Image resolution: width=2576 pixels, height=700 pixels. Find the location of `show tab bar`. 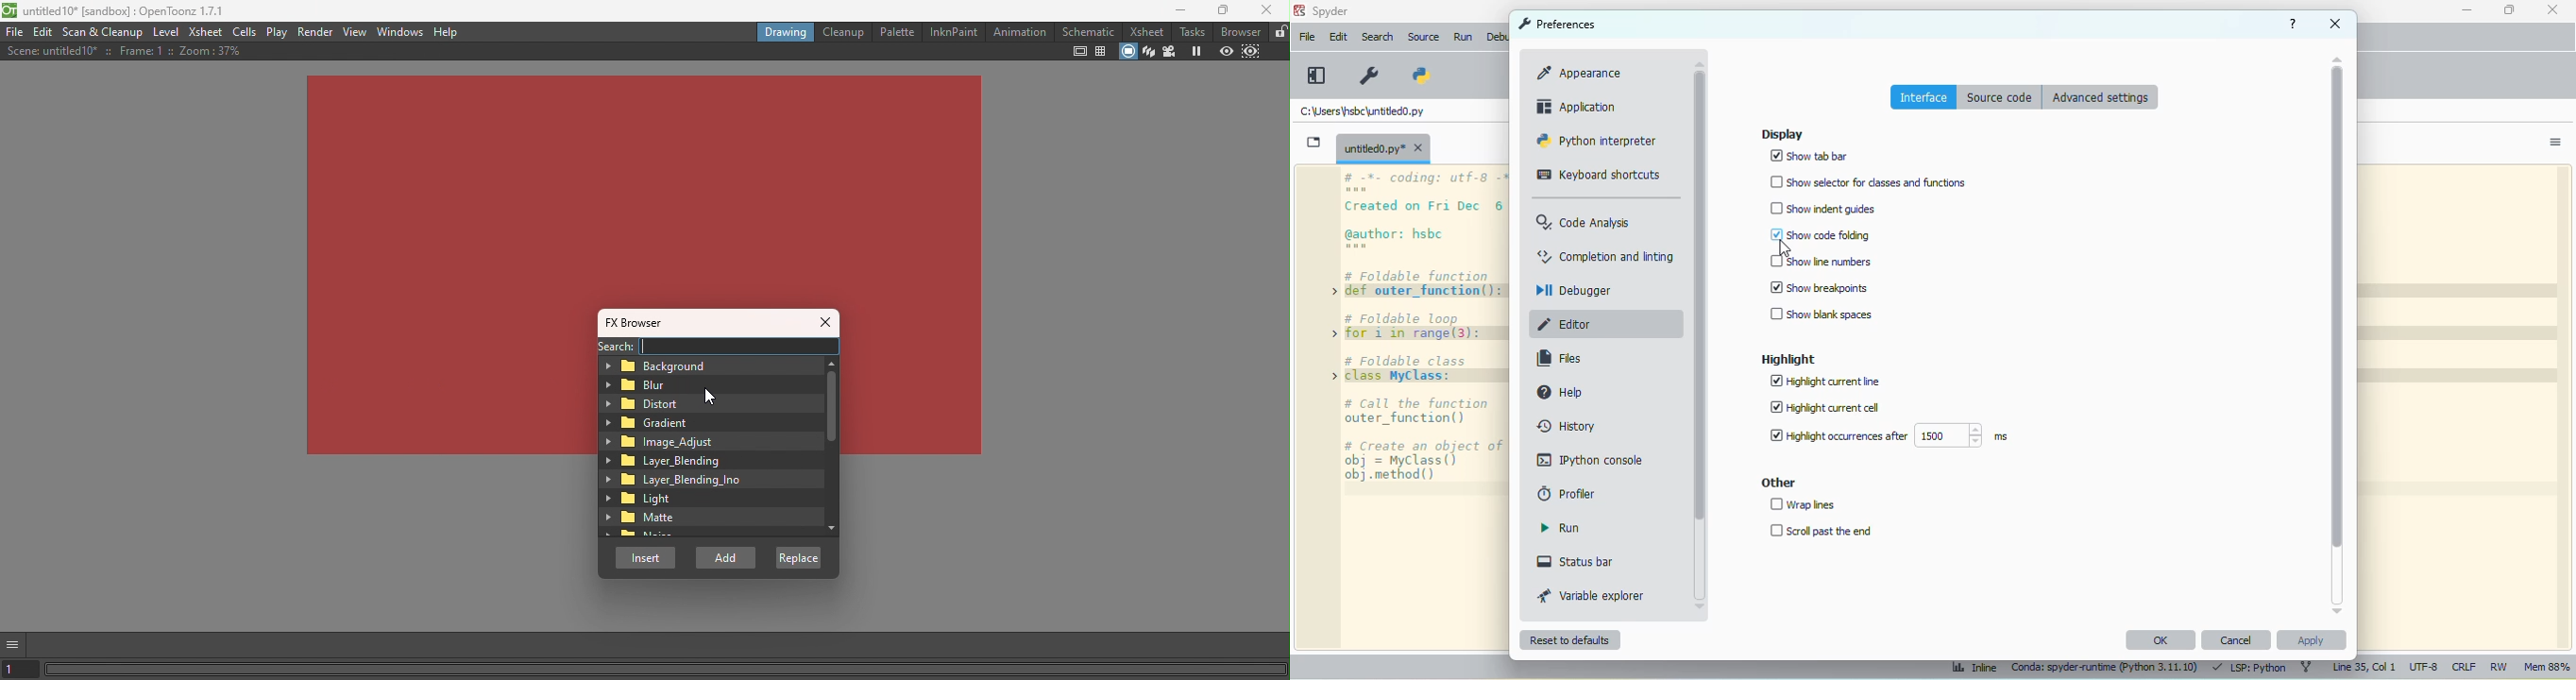

show tab bar is located at coordinates (1809, 155).